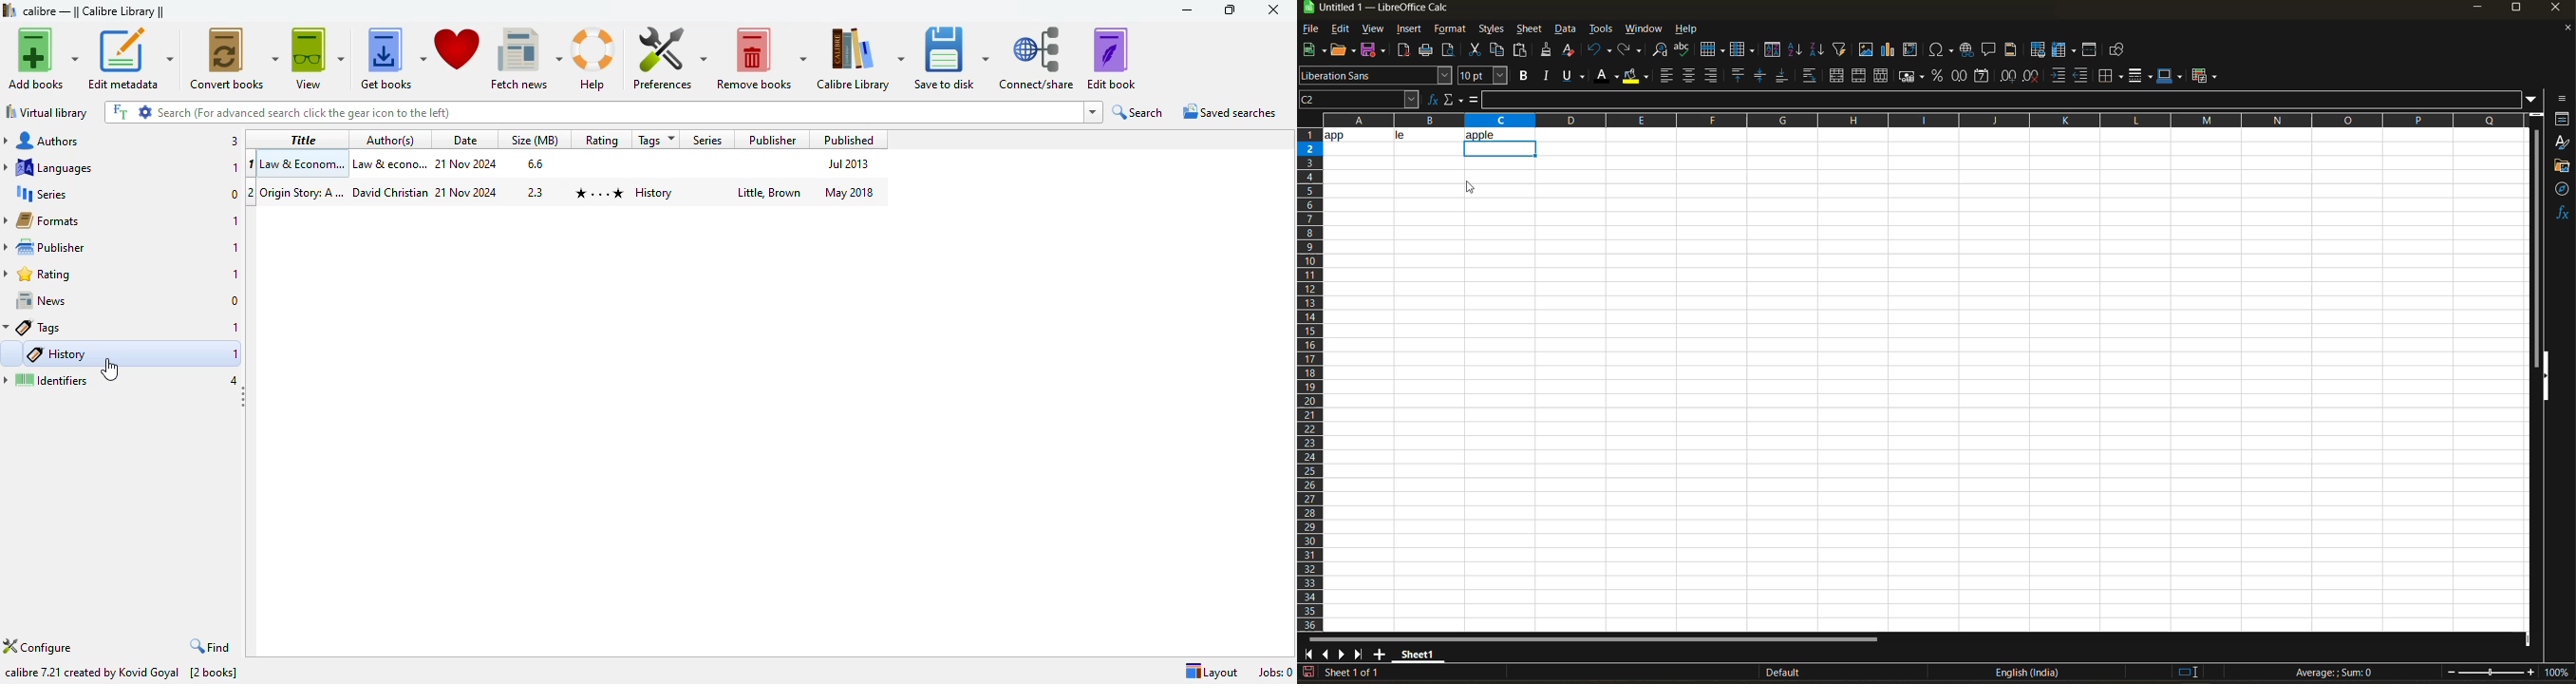 This screenshot has width=2576, height=700. What do you see at coordinates (1472, 187) in the screenshot?
I see `cursor` at bounding box center [1472, 187].